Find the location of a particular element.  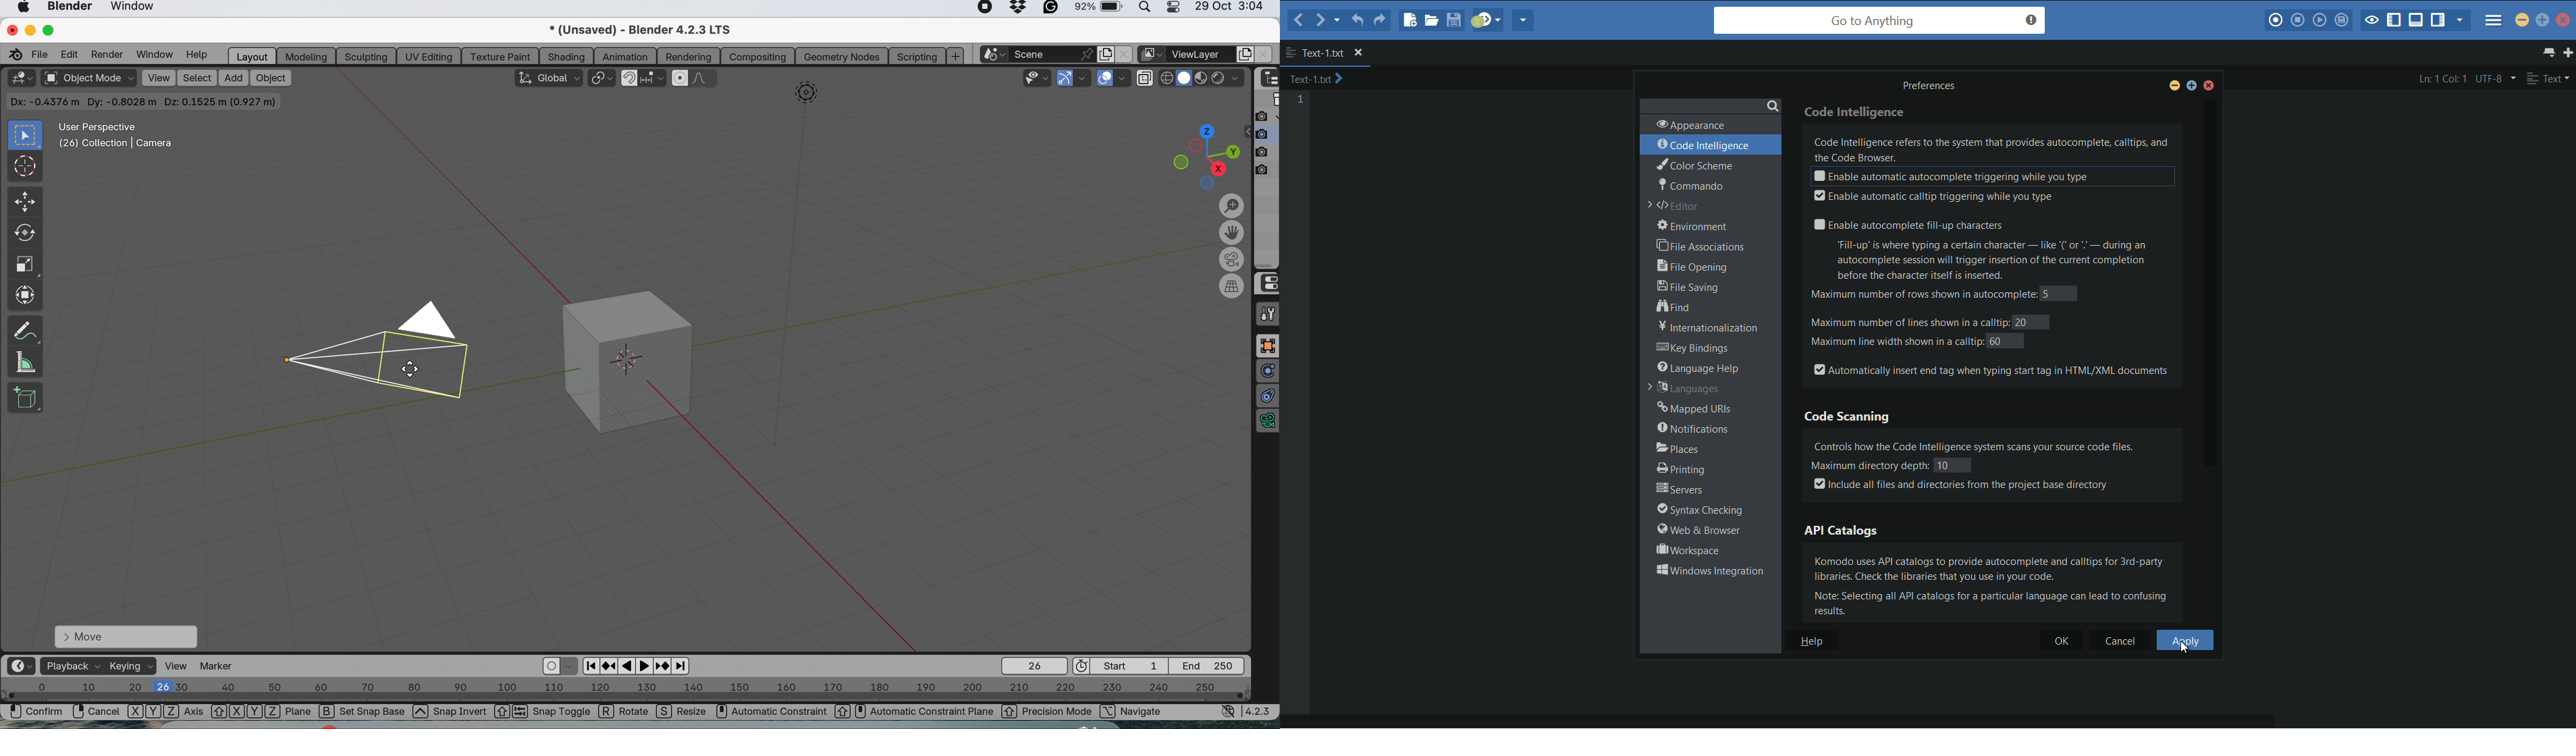

annotate is located at coordinates (25, 328).